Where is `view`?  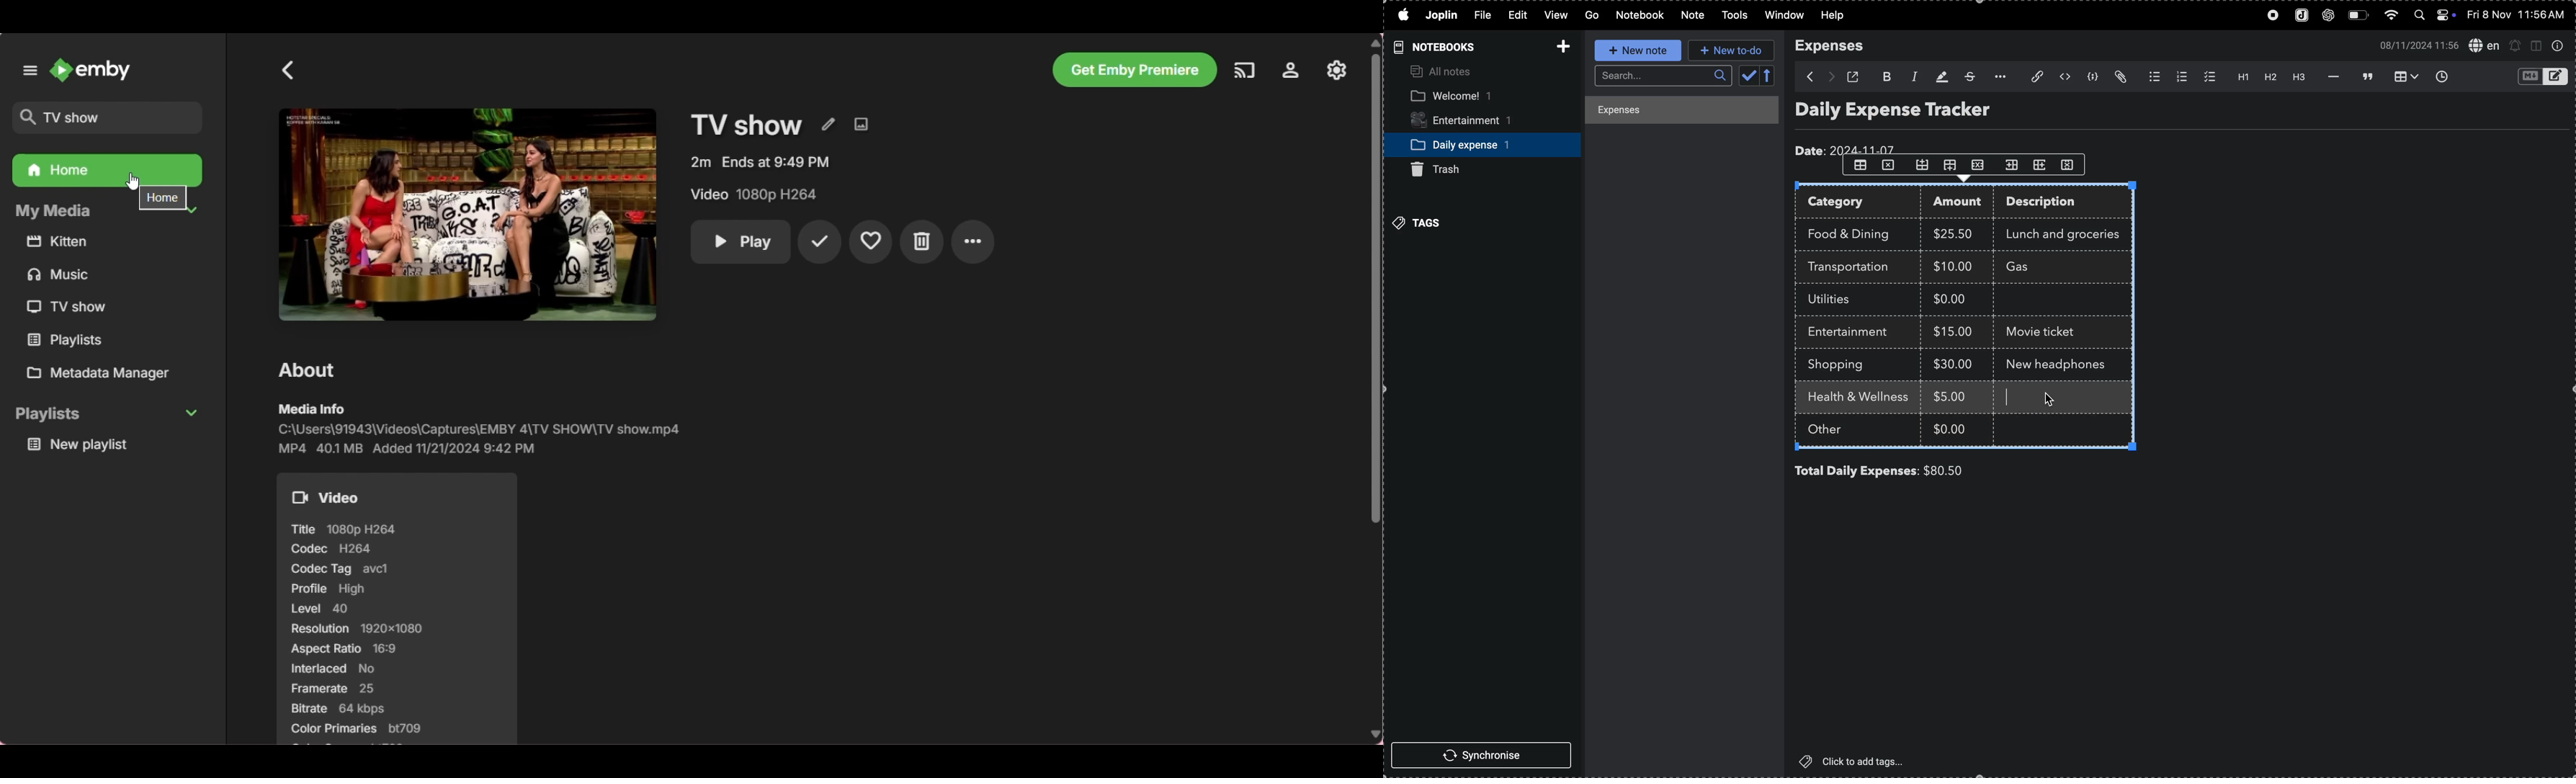
view is located at coordinates (1553, 16).